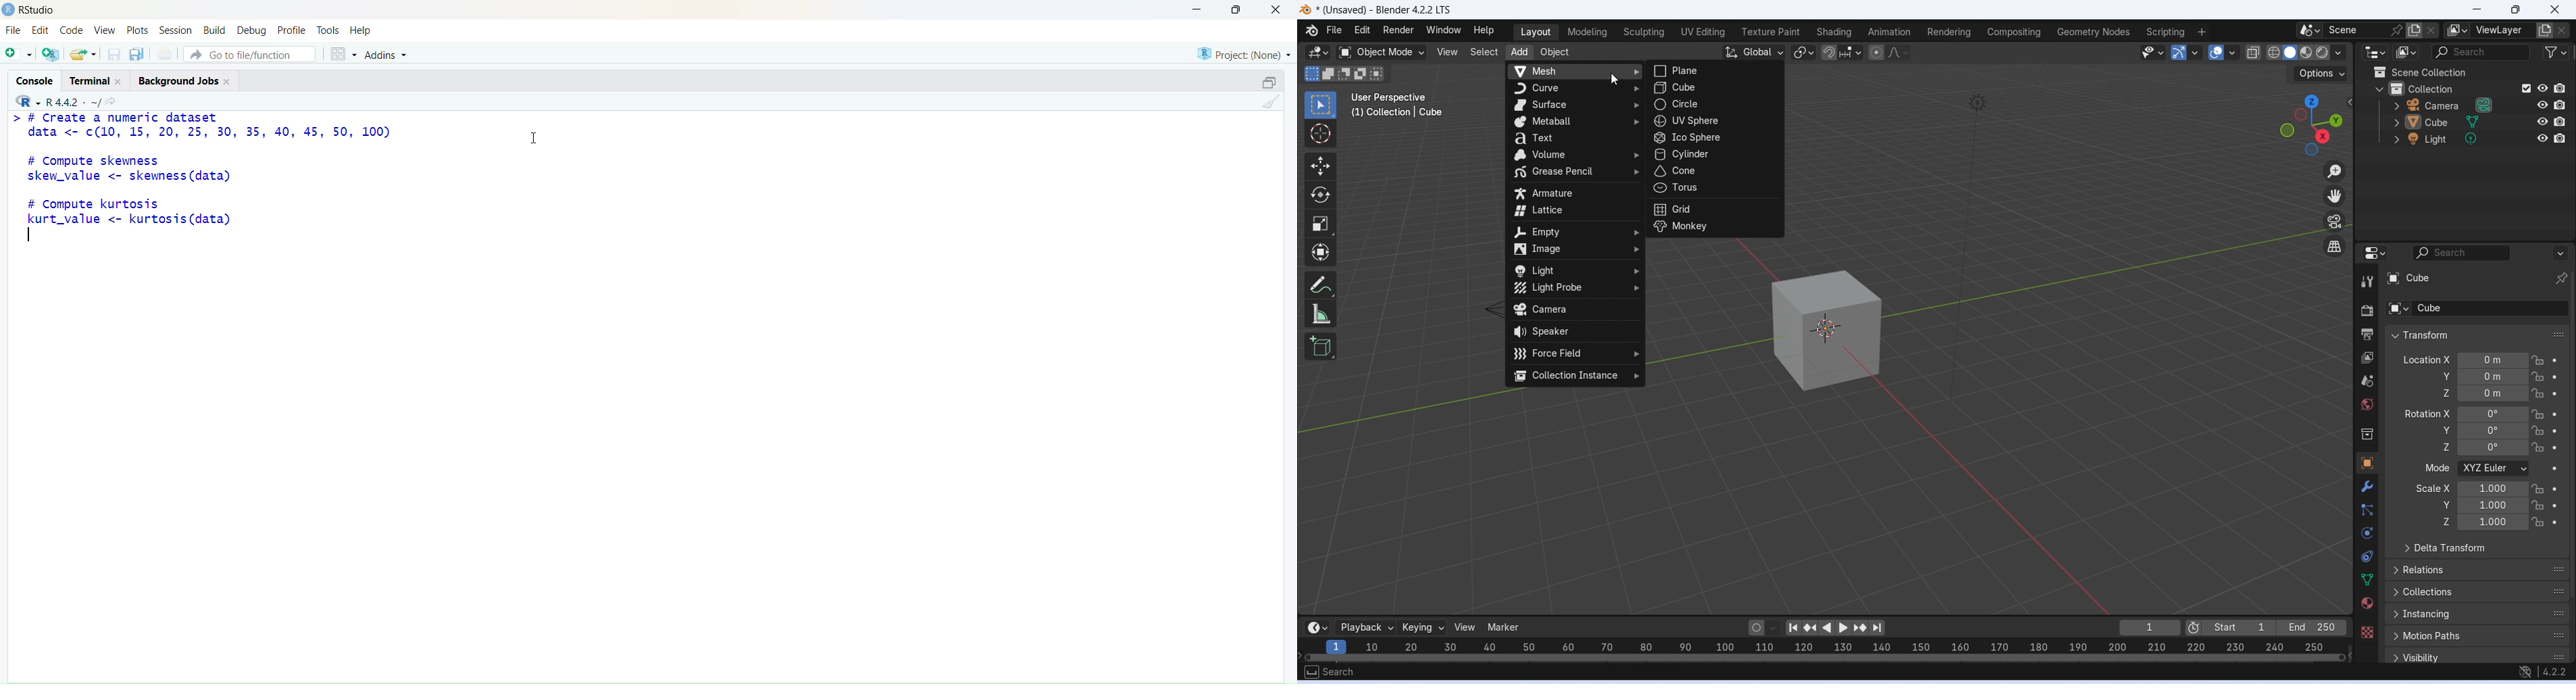 Image resolution: width=2576 pixels, height=700 pixels. I want to click on Open an existing file (Ctrl + O), so click(84, 53).